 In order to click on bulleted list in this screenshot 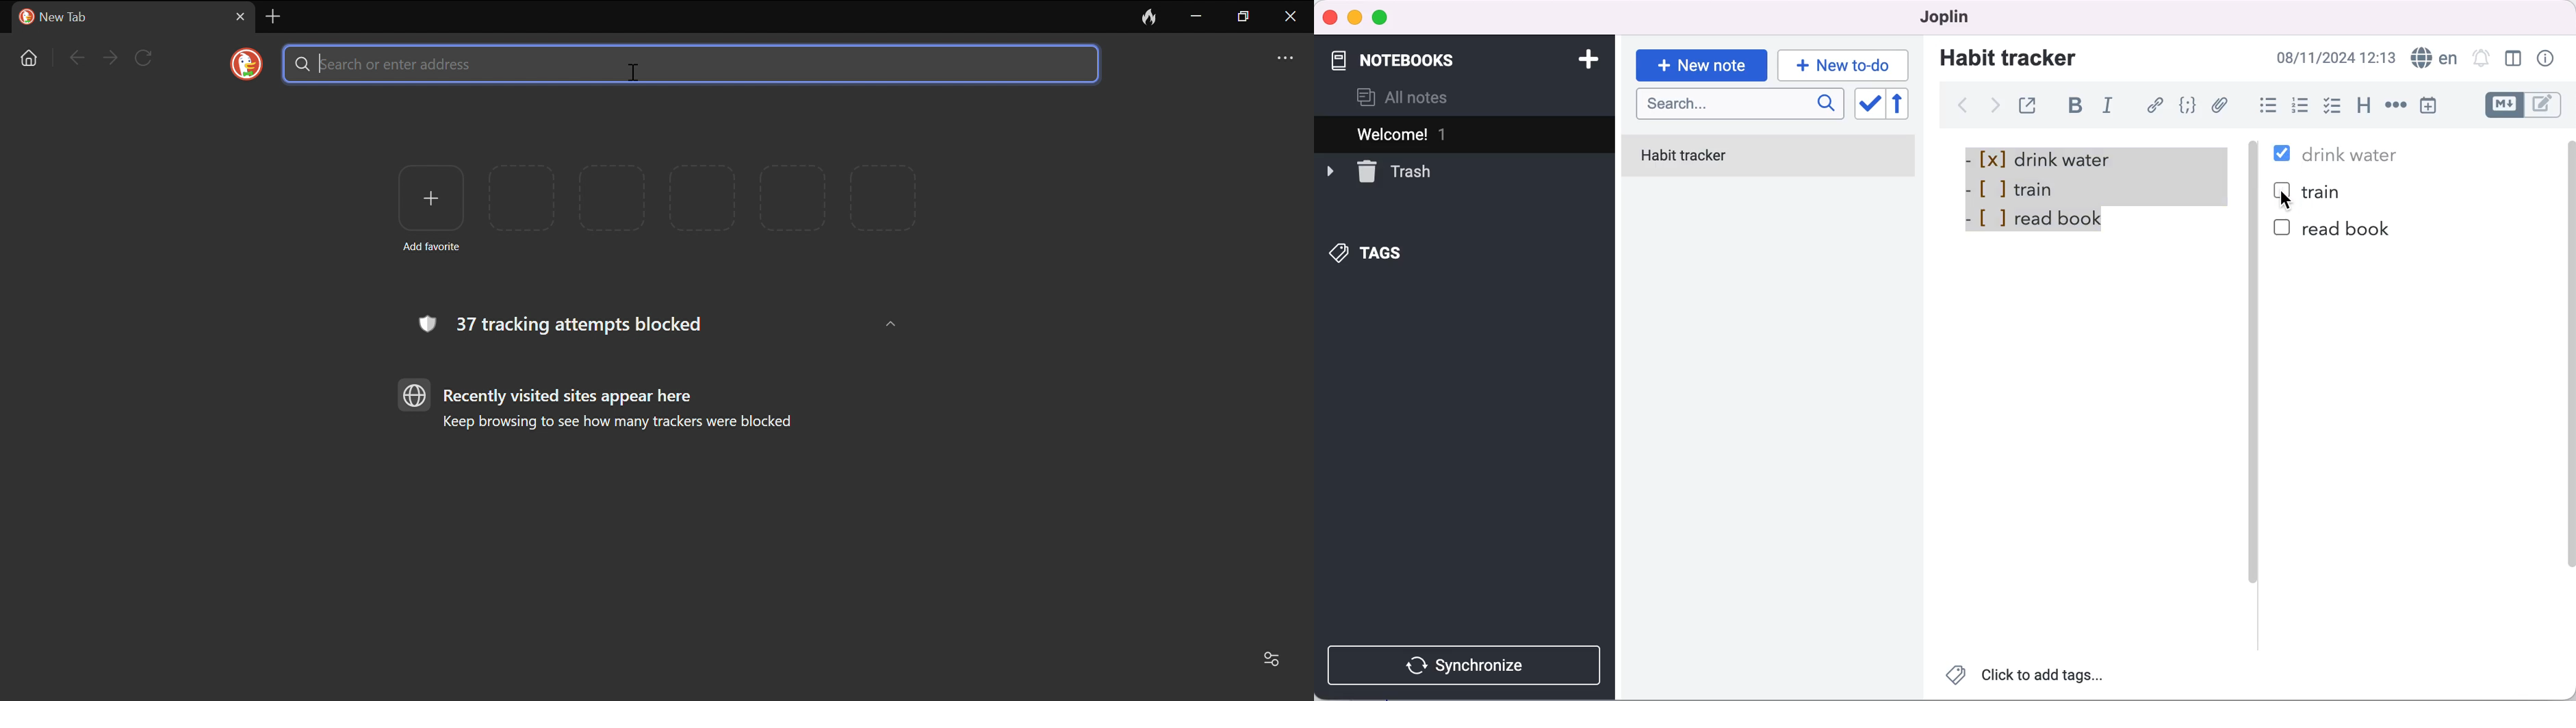, I will do `click(2266, 107)`.